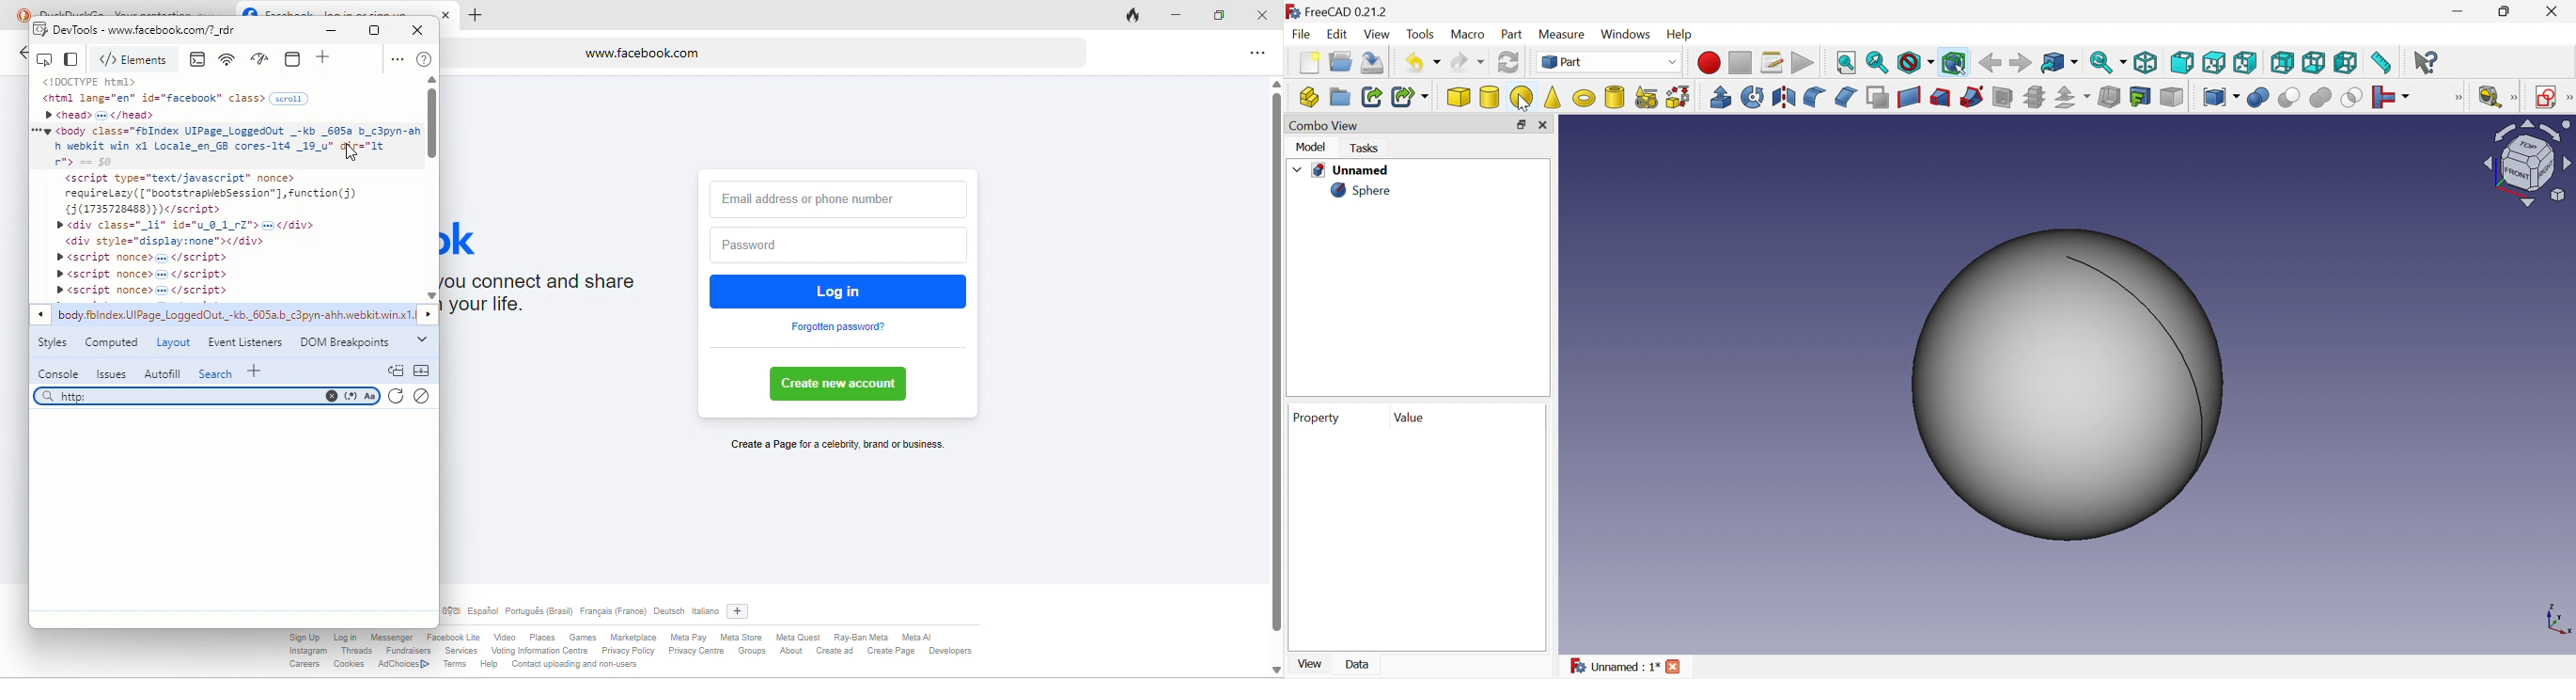 The image size is (2576, 700). What do you see at coordinates (2059, 62) in the screenshot?
I see `Sync view` at bounding box center [2059, 62].